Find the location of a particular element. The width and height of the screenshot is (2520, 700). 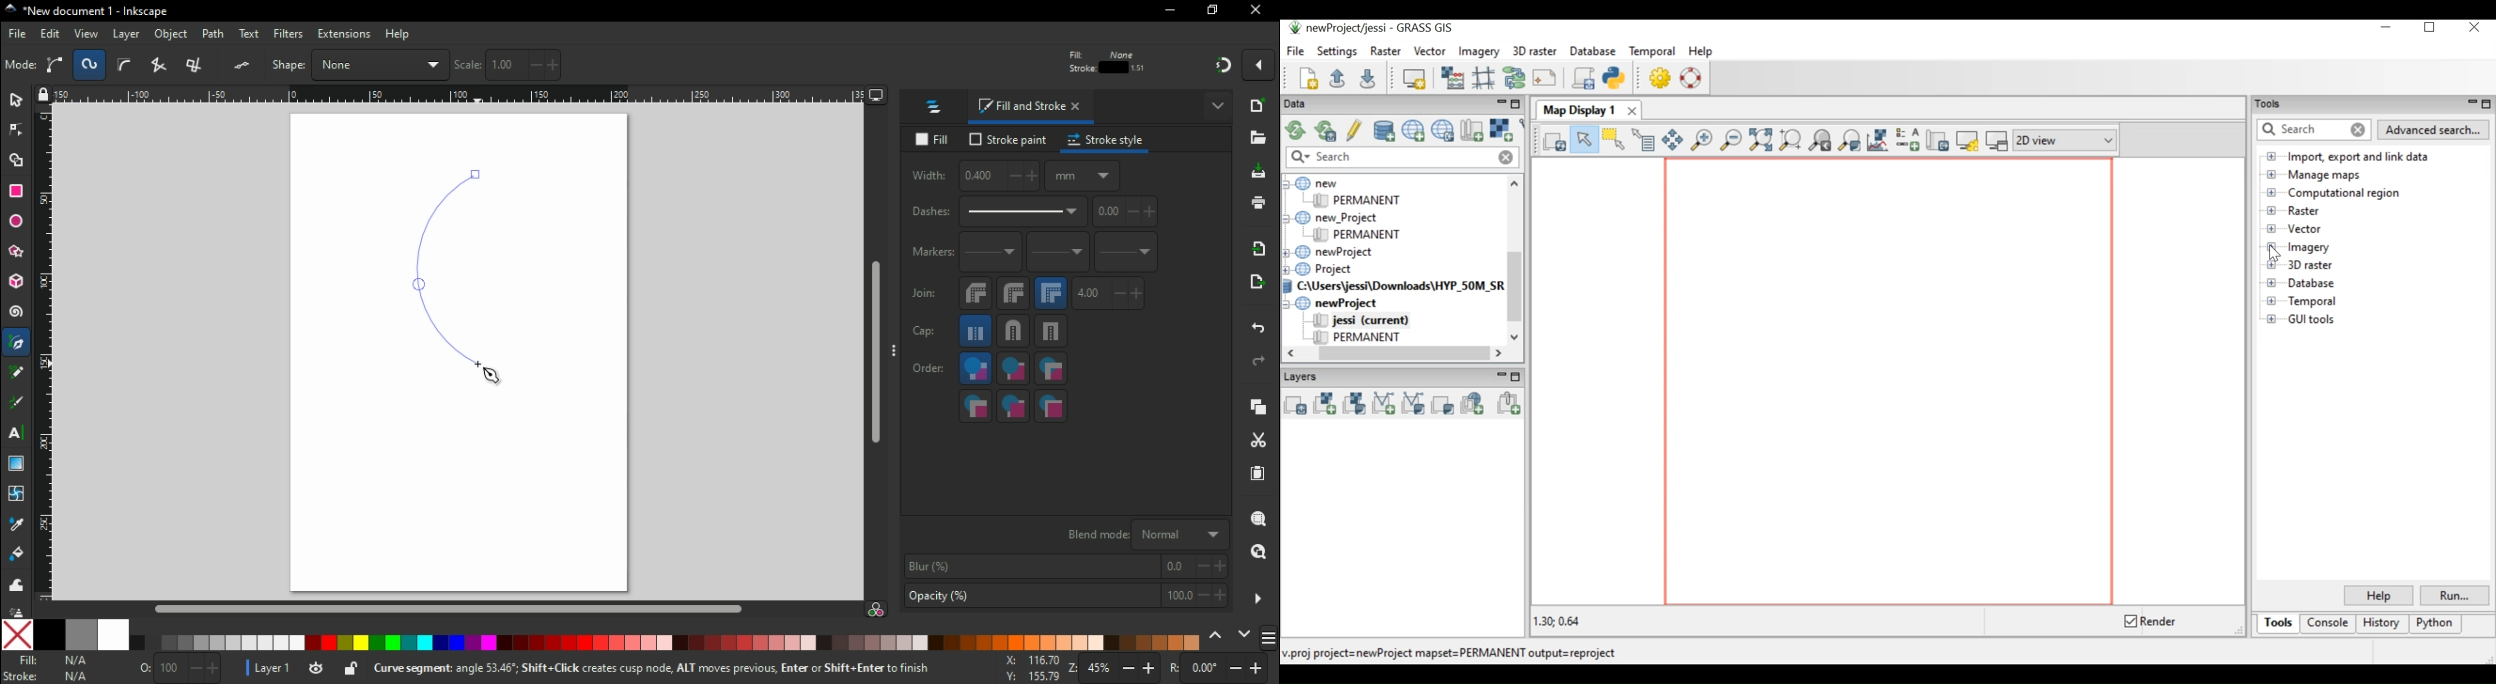

snapping options is located at coordinates (1259, 70).